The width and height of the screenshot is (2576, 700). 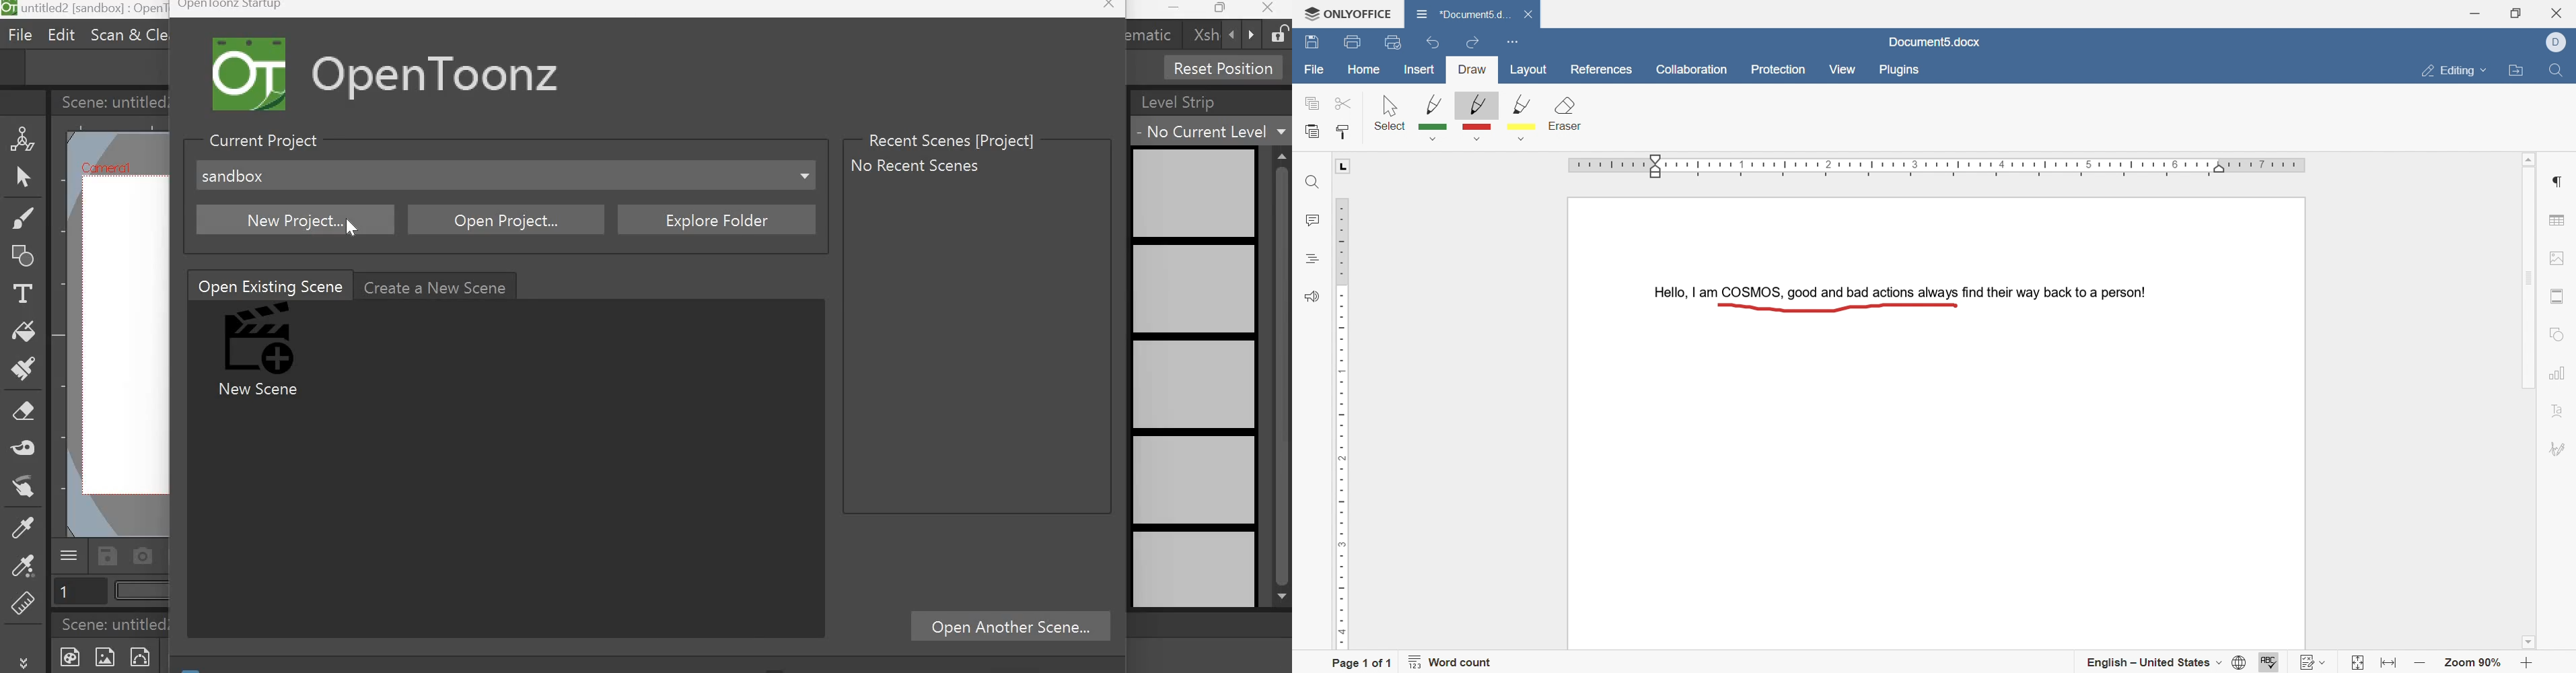 I want to click on cut, so click(x=1340, y=102).